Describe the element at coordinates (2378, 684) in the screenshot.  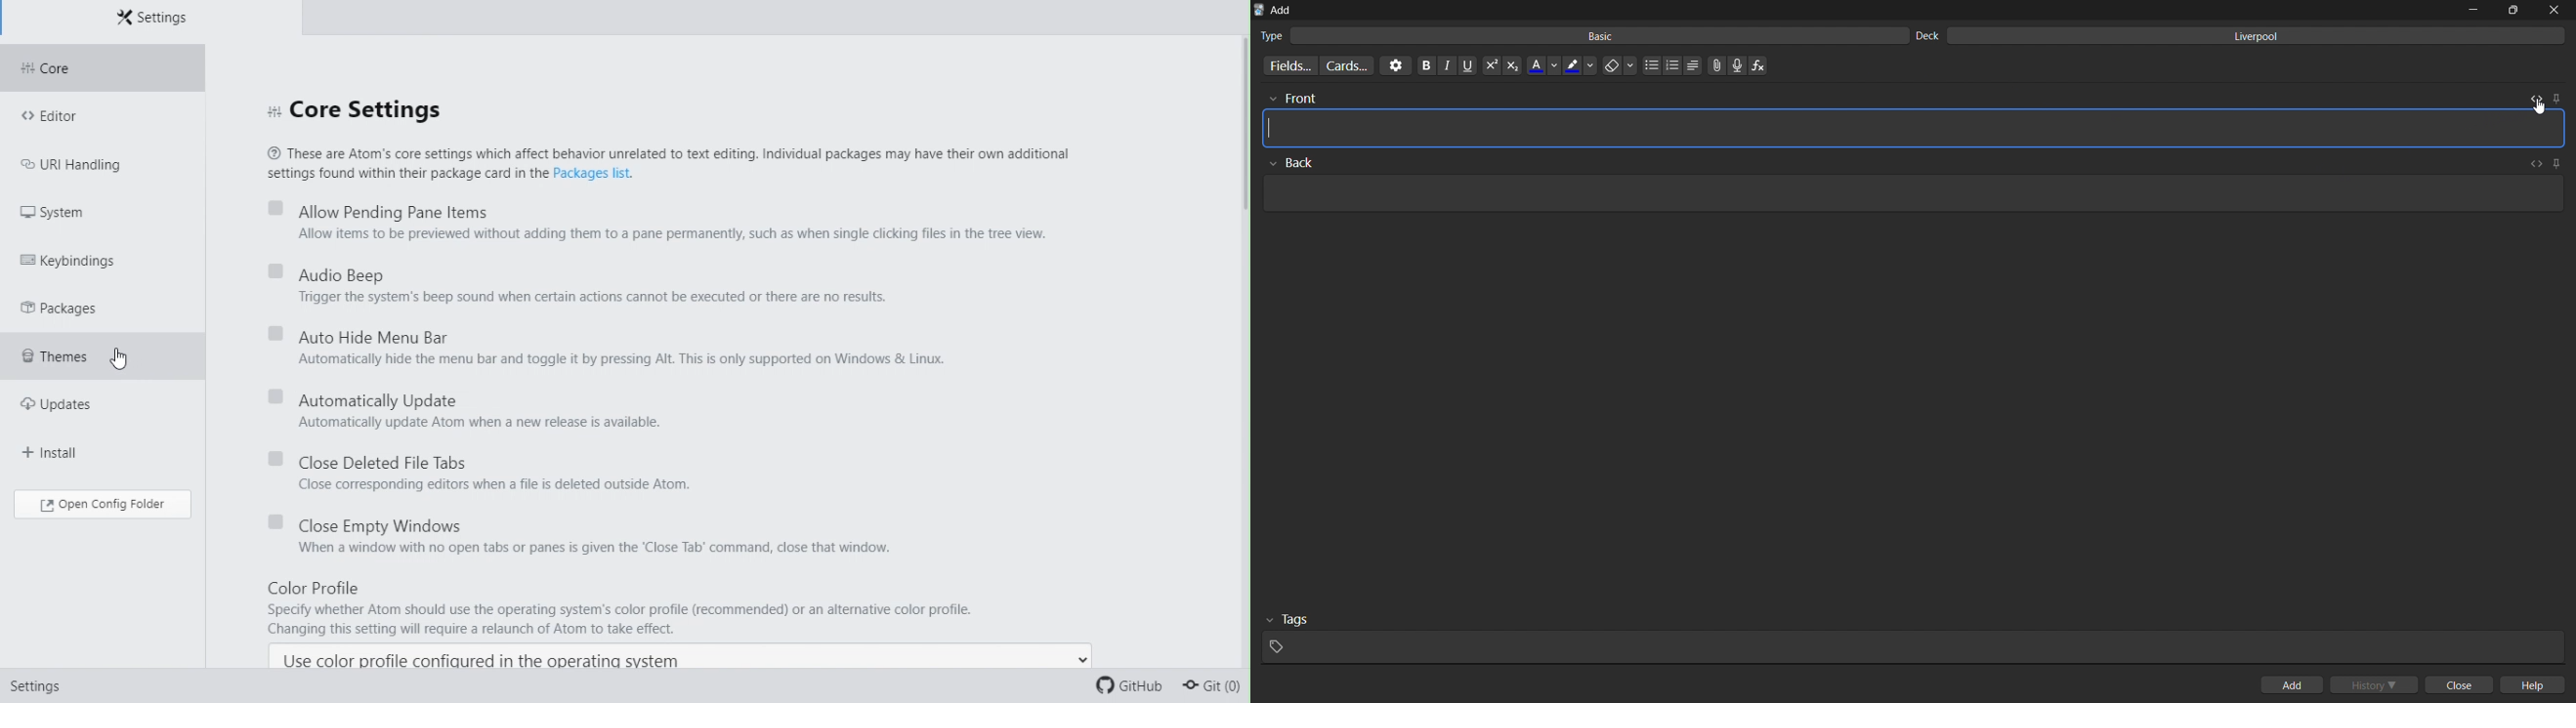
I see `history` at that location.